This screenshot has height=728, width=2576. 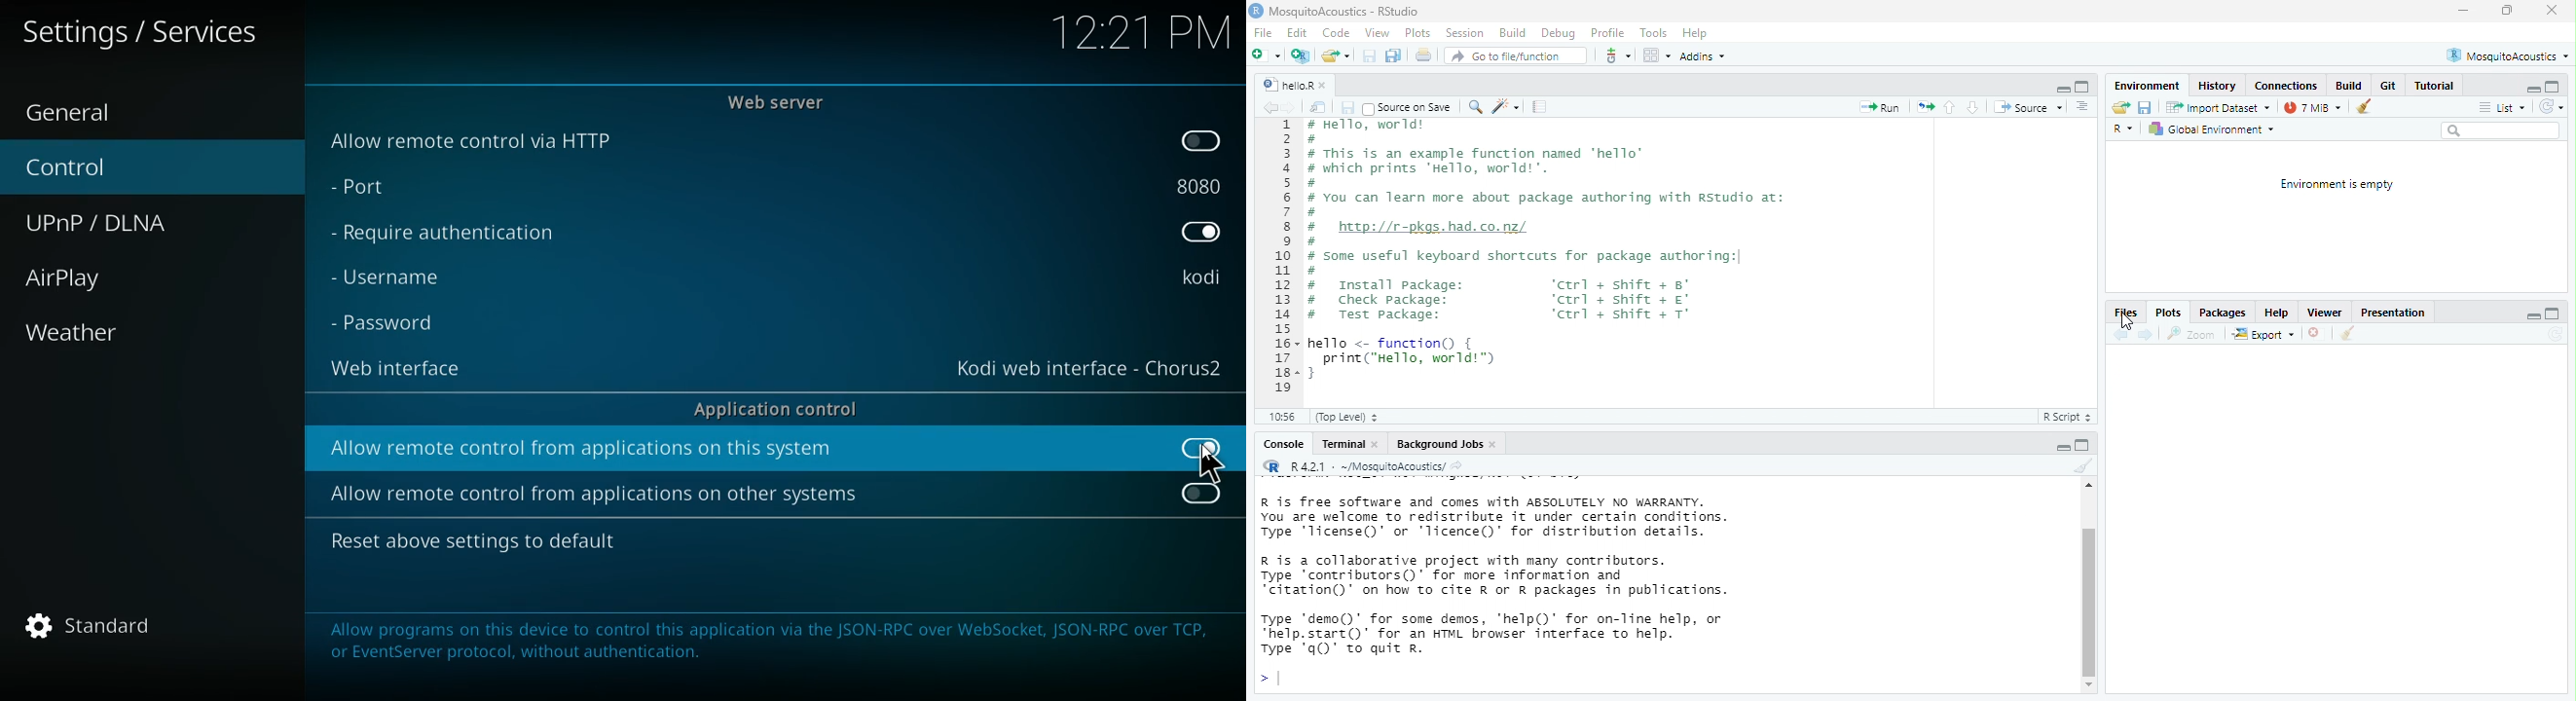 I want to click on save all open document, so click(x=1395, y=55).